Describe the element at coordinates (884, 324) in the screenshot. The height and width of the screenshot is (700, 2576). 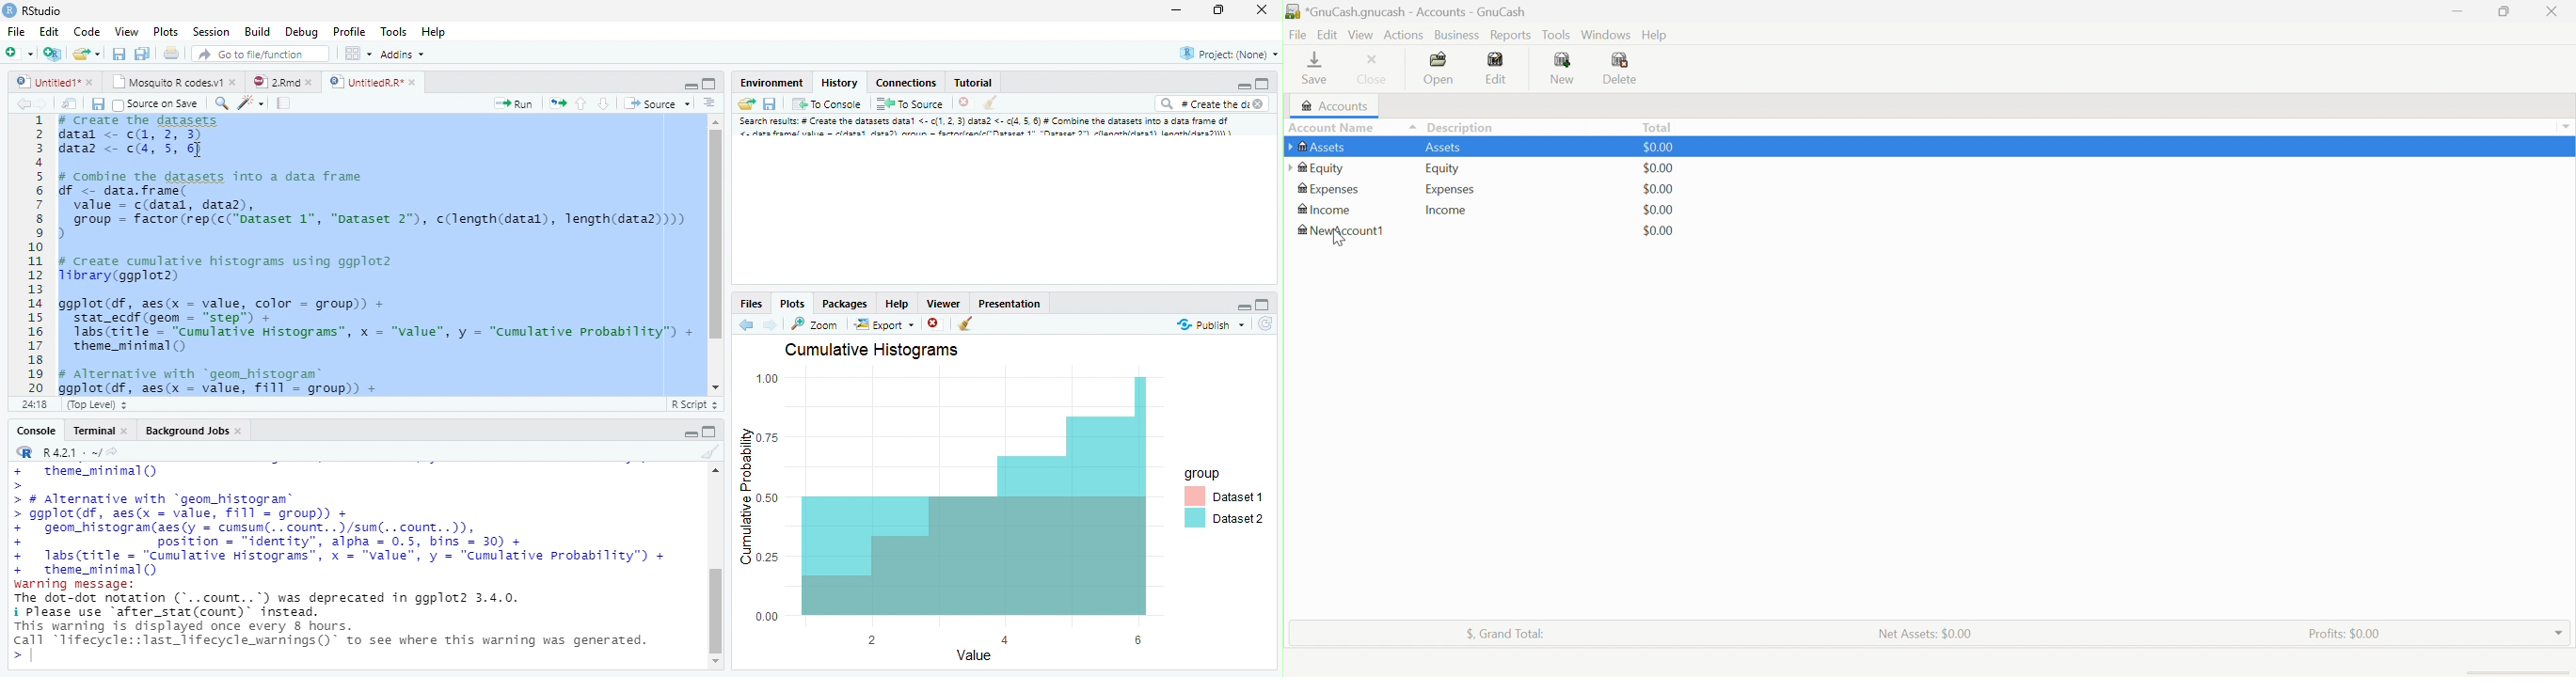
I see `Export` at that location.